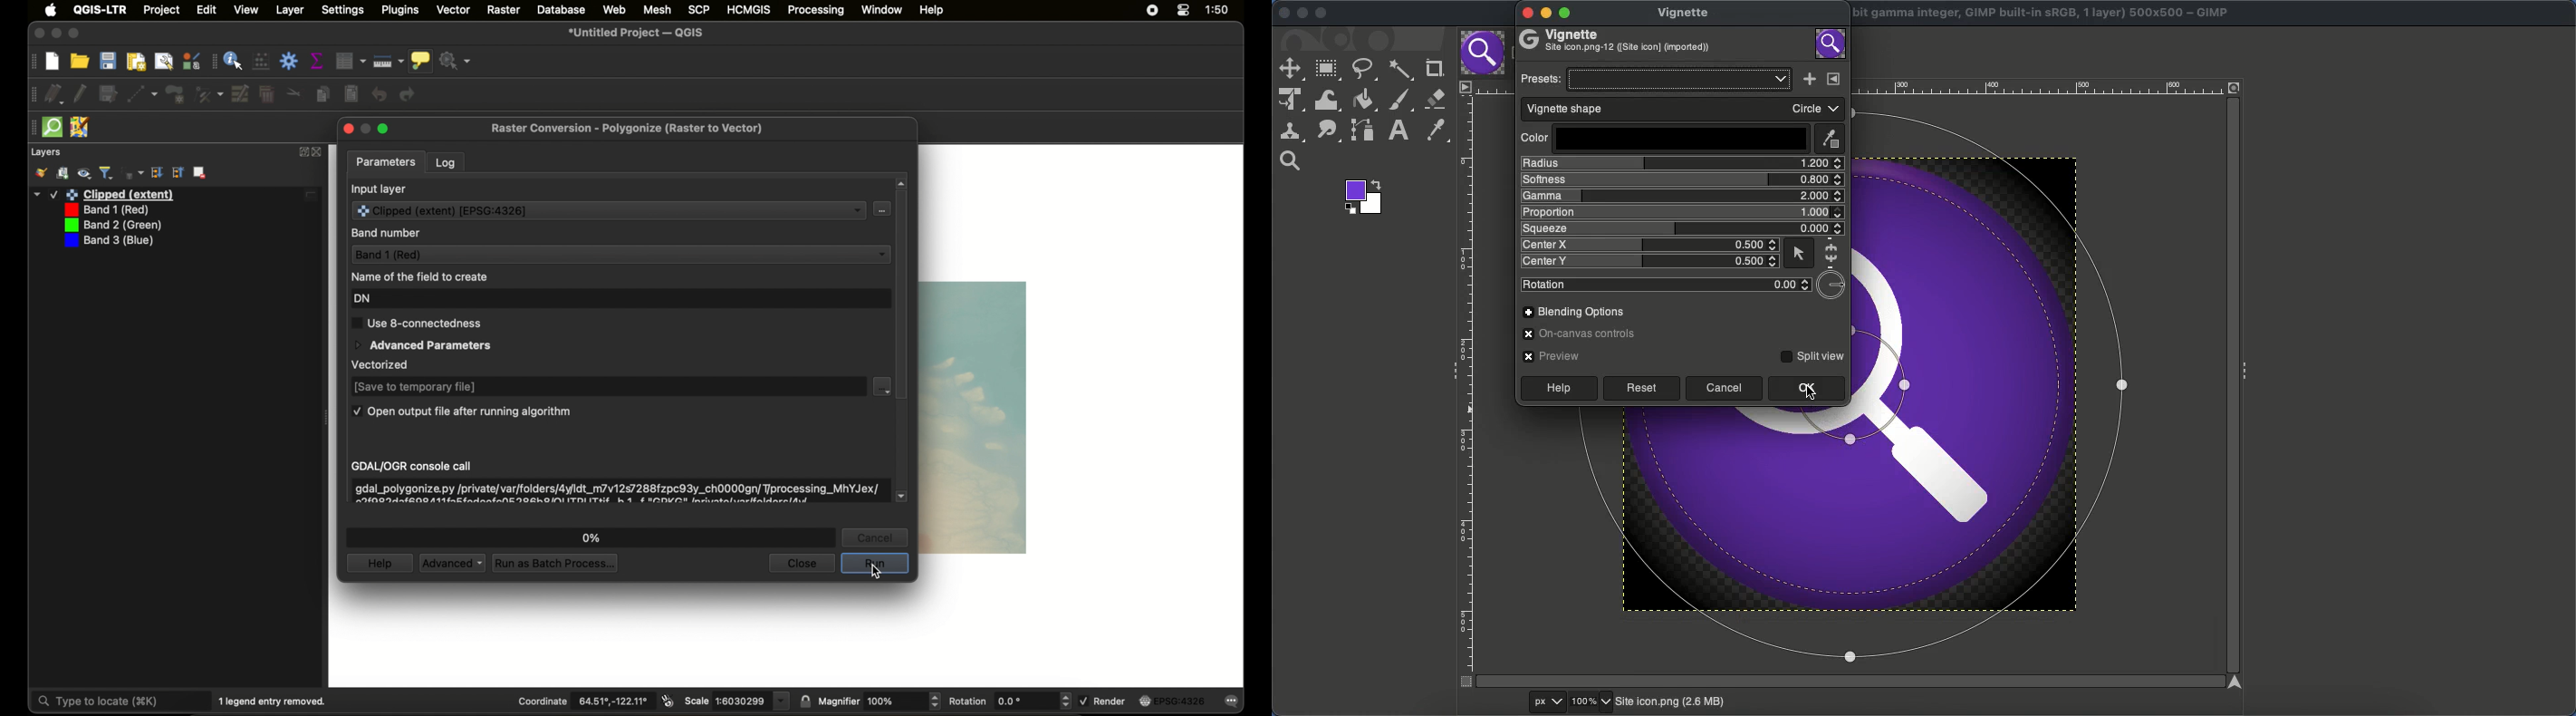 This screenshot has width=2576, height=728. Describe the element at coordinates (192, 61) in the screenshot. I see `style manager` at that location.